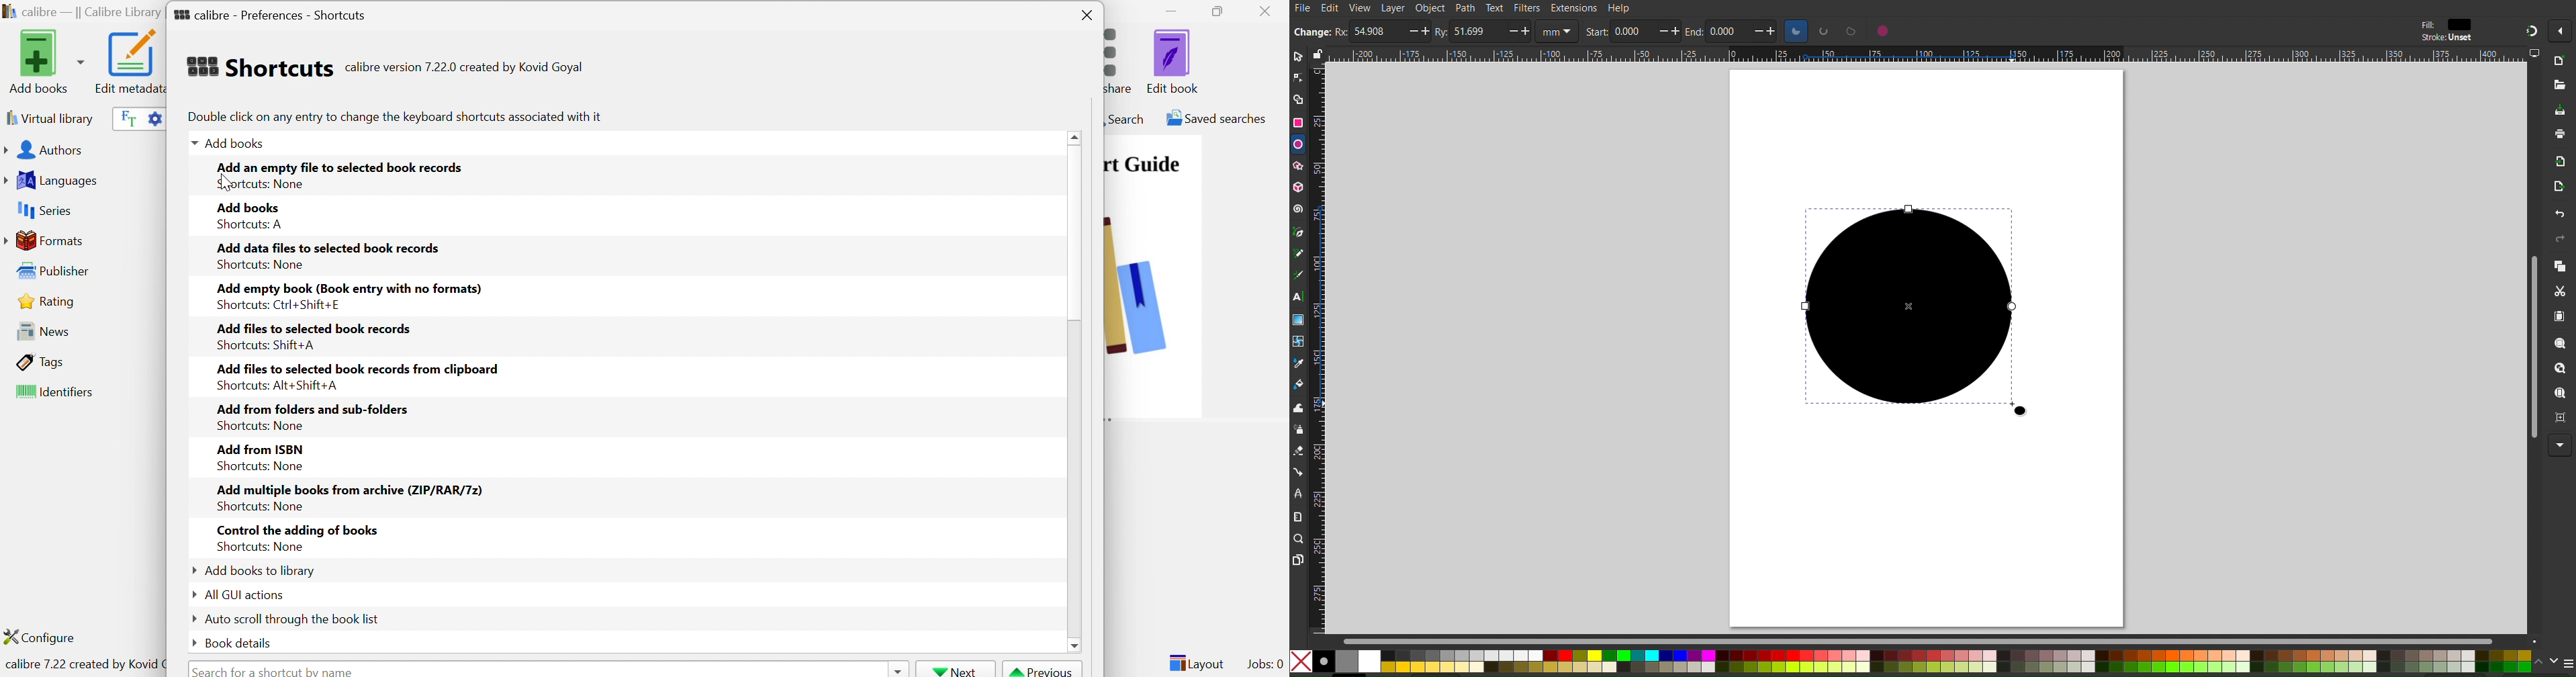 This screenshot has width=2576, height=700. What do you see at coordinates (44, 61) in the screenshot?
I see `Add books` at bounding box center [44, 61].